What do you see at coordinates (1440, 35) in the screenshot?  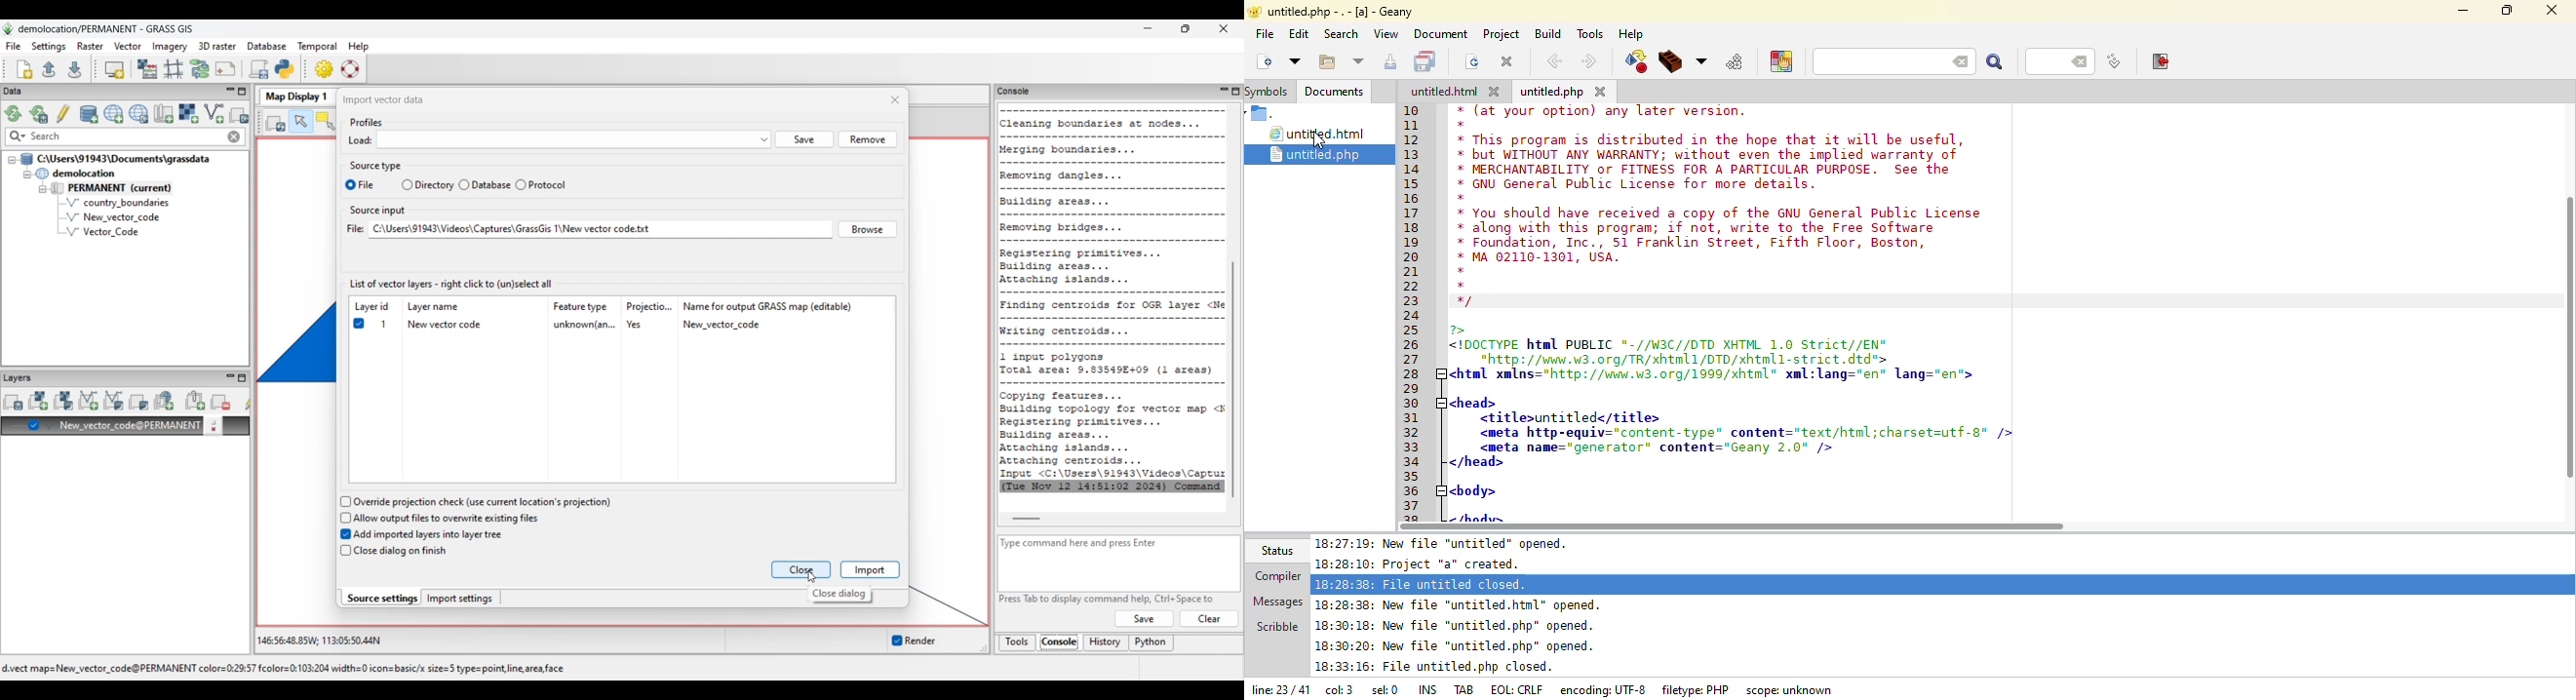 I see `document` at bounding box center [1440, 35].